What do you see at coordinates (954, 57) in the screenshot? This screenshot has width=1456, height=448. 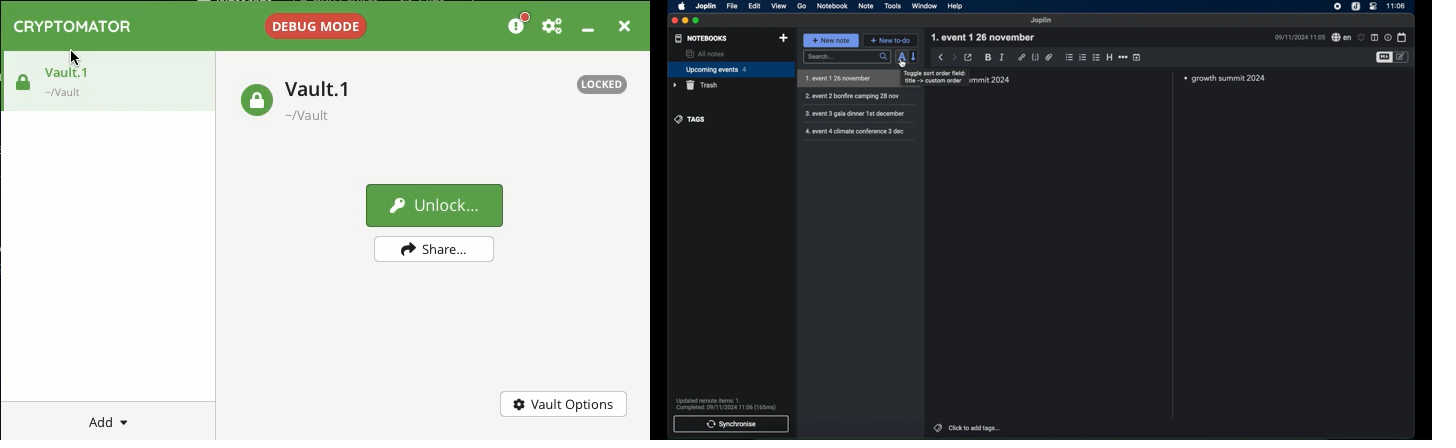 I see `forward` at bounding box center [954, 57].